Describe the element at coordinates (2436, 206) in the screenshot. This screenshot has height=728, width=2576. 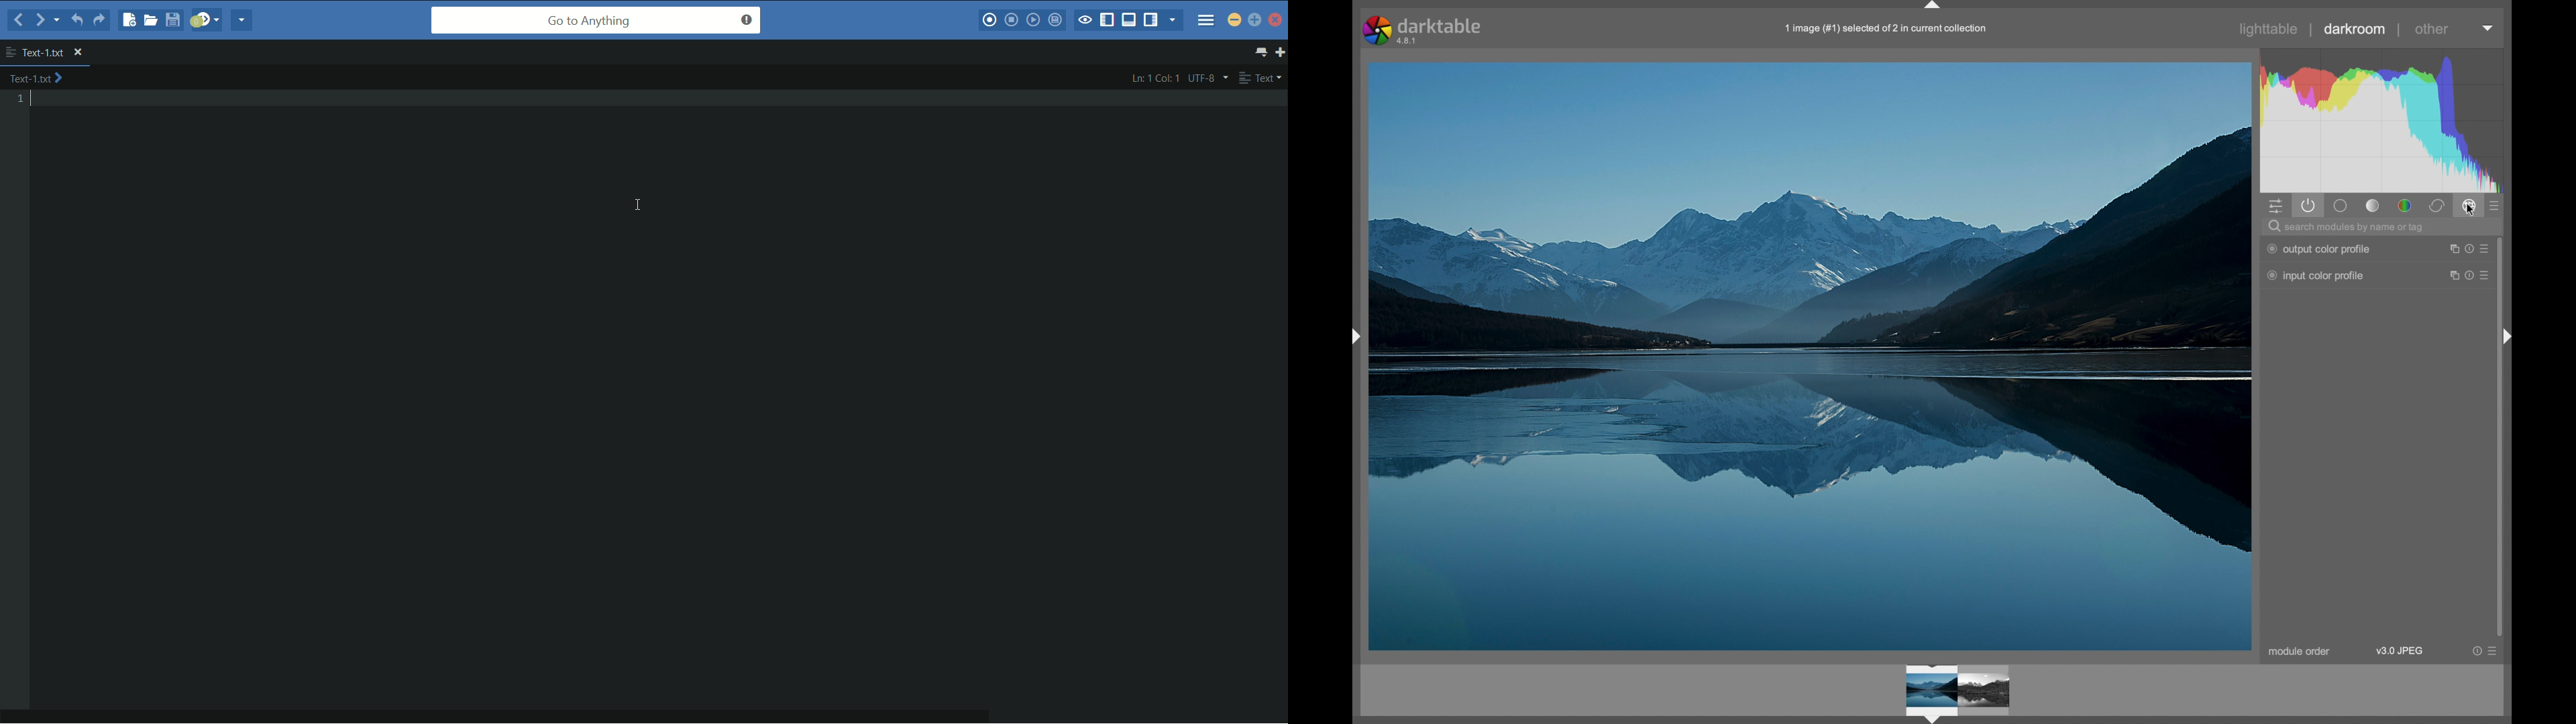
I see `correct` at that location.